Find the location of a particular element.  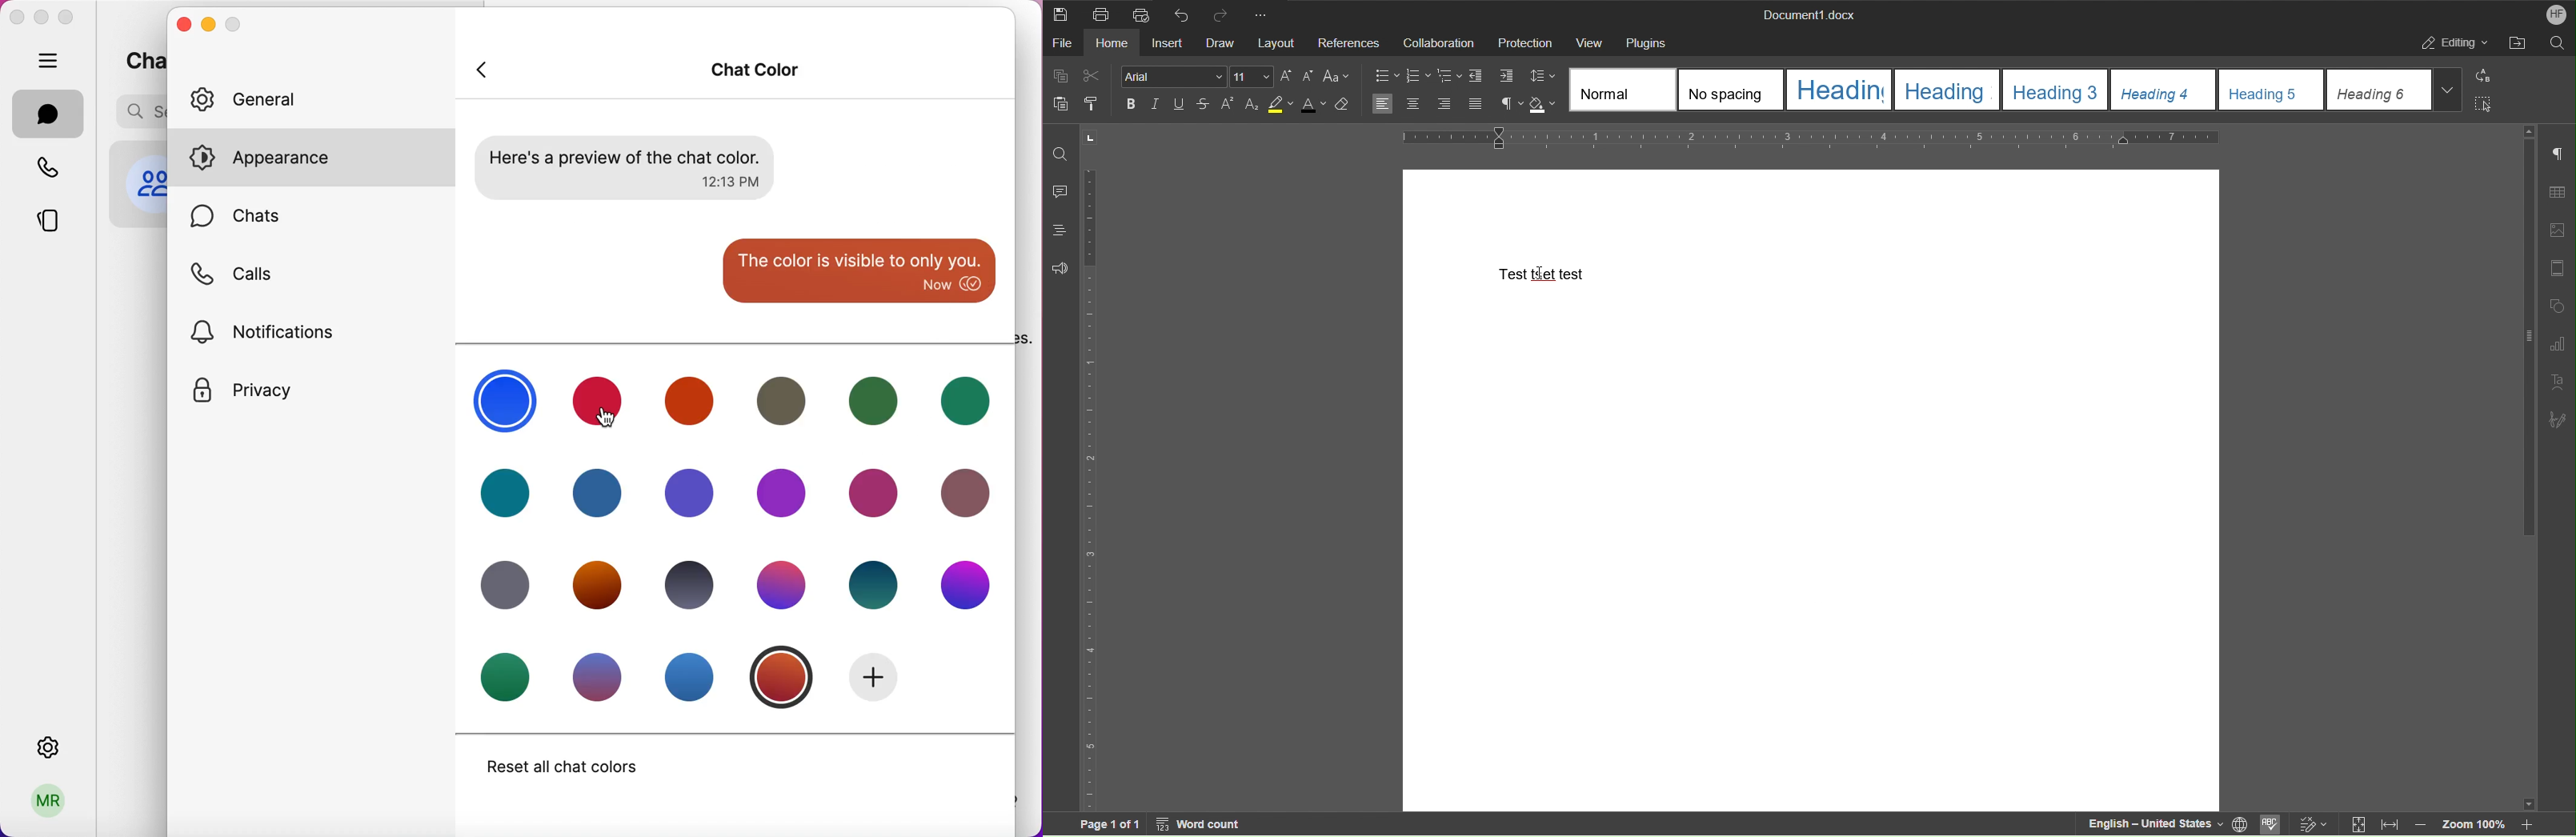

Font Case Options is located at coordinates (1336, 77).